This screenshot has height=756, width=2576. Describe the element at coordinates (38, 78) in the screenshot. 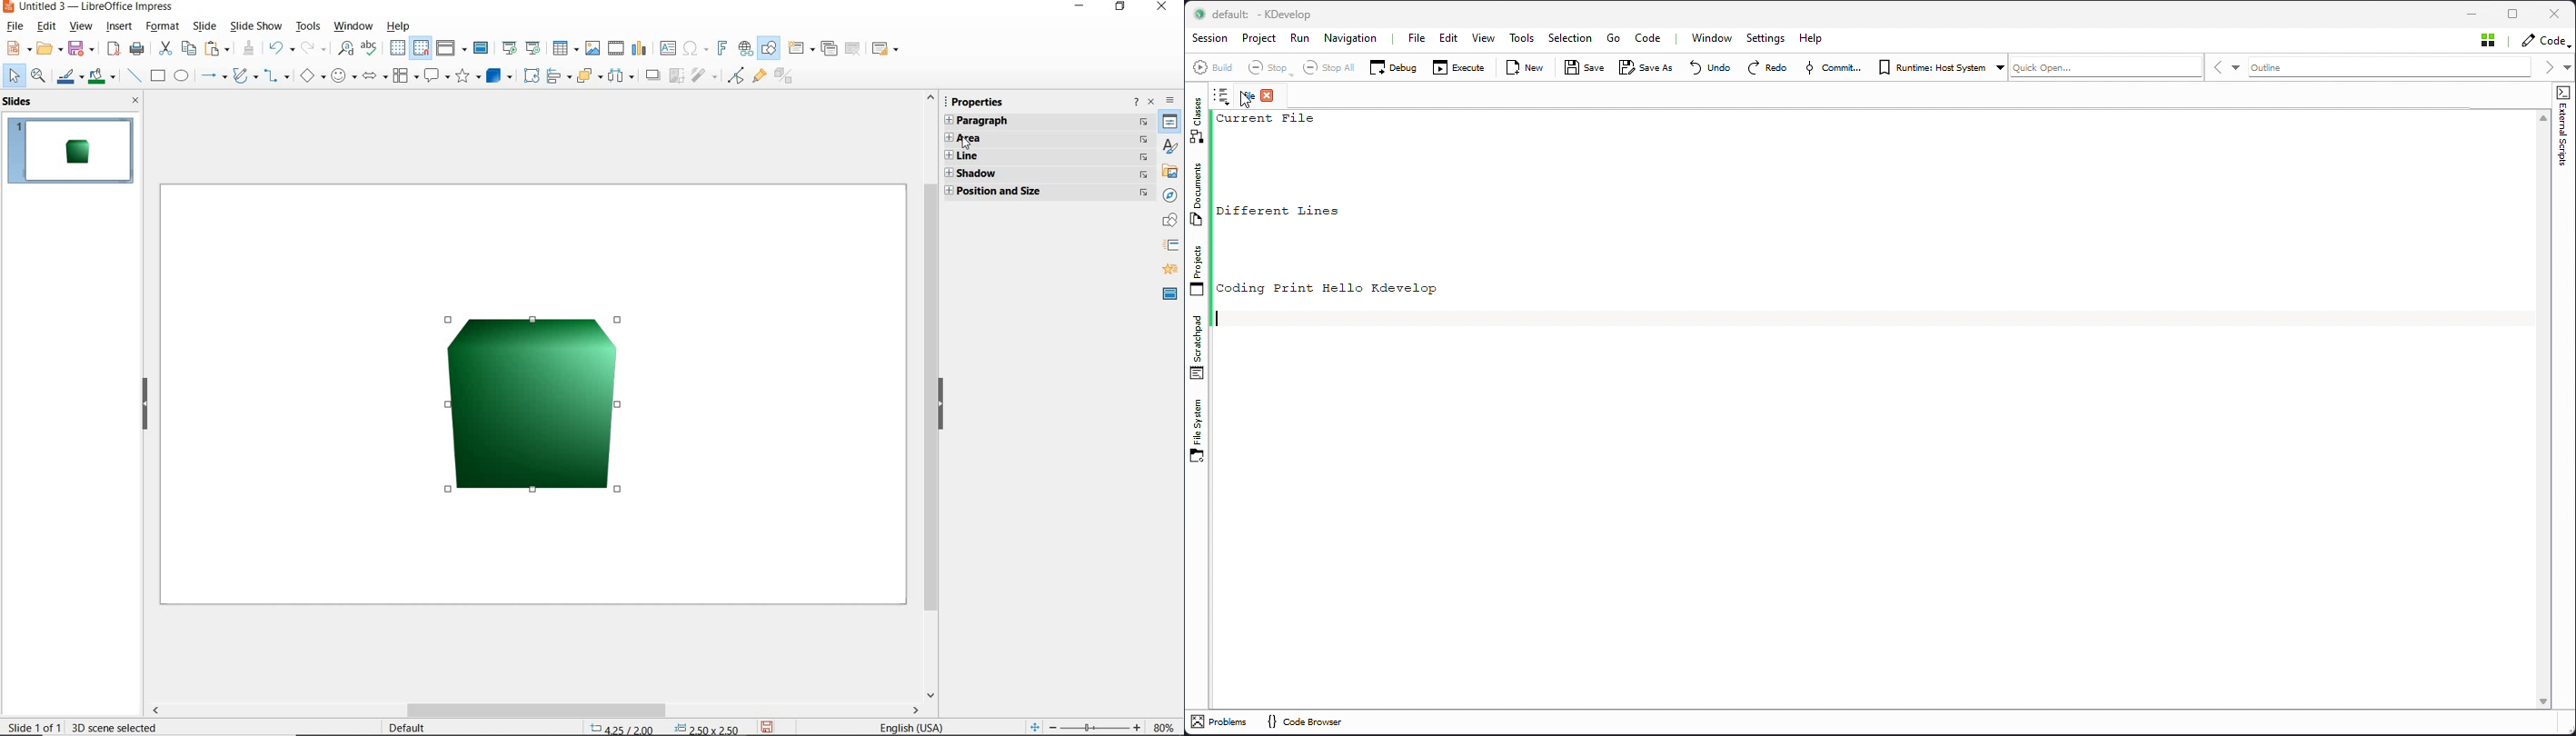

I see `zoom & pan` at that location.